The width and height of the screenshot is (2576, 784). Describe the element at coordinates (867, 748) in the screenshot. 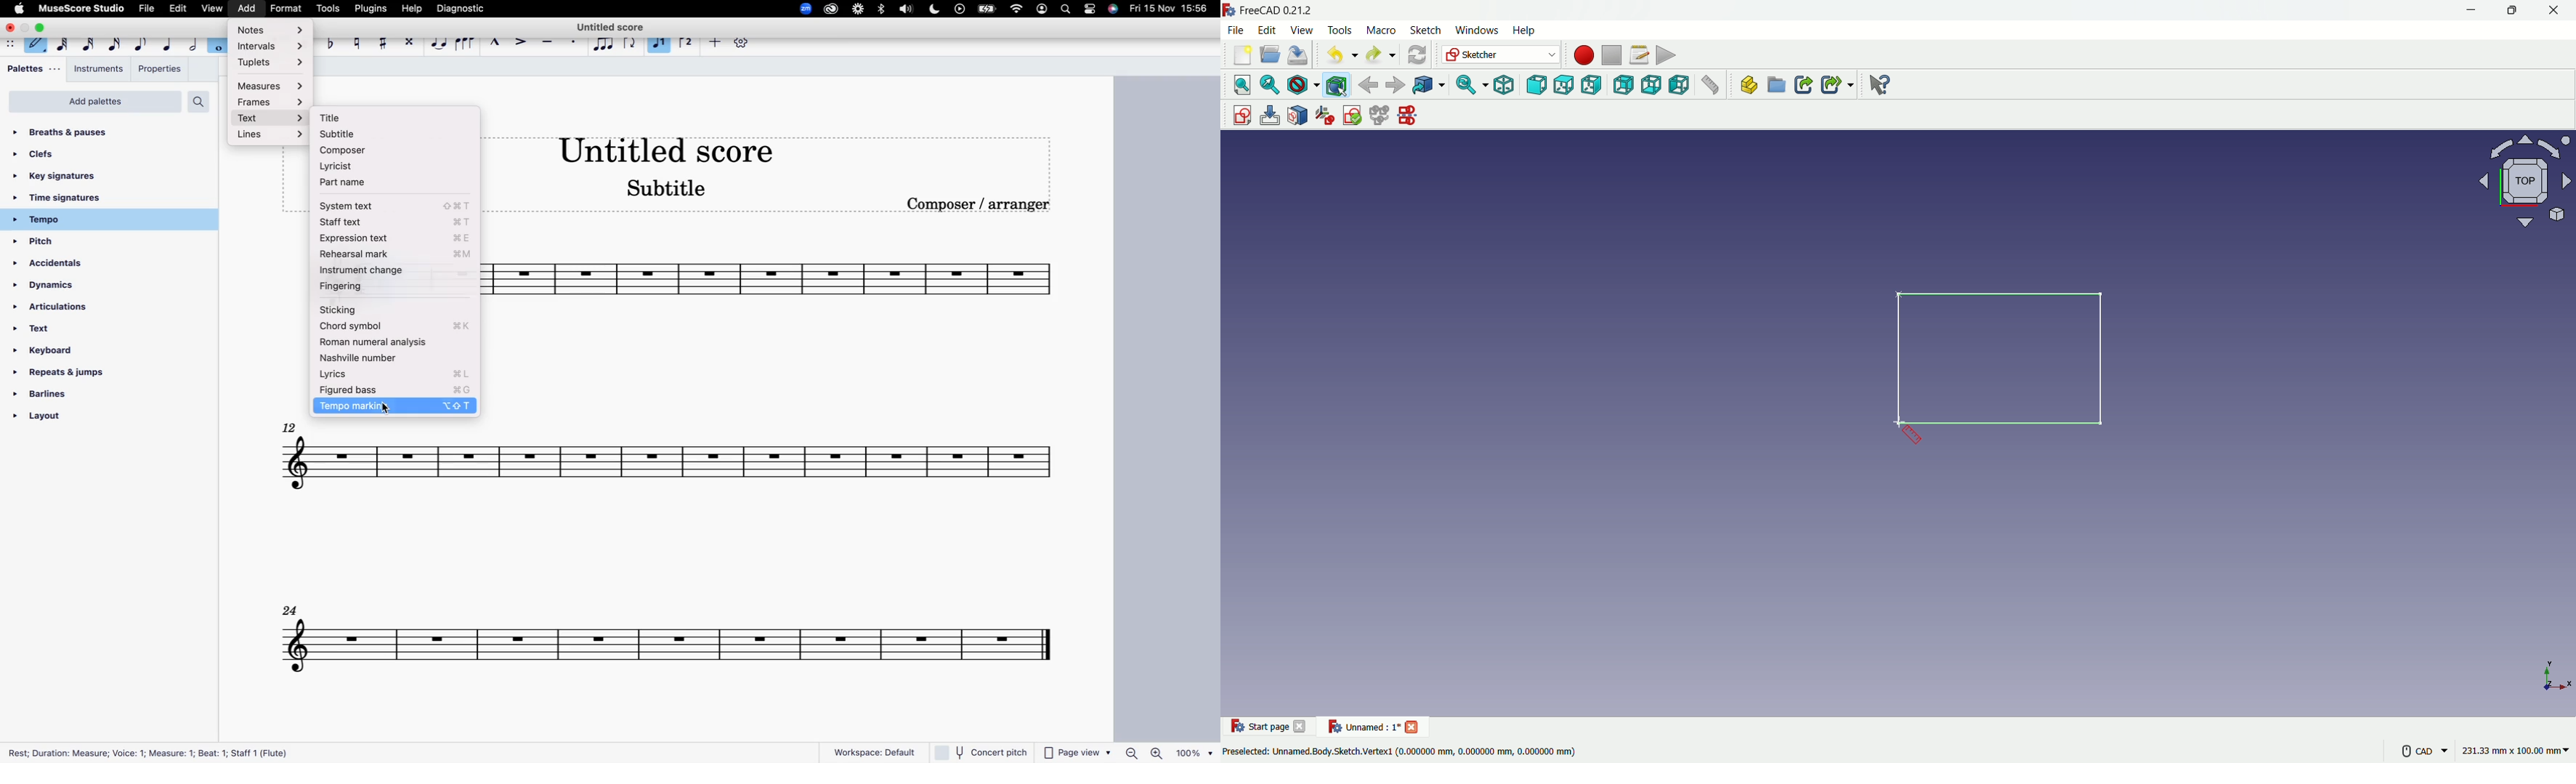

I see `workspace` at that location.